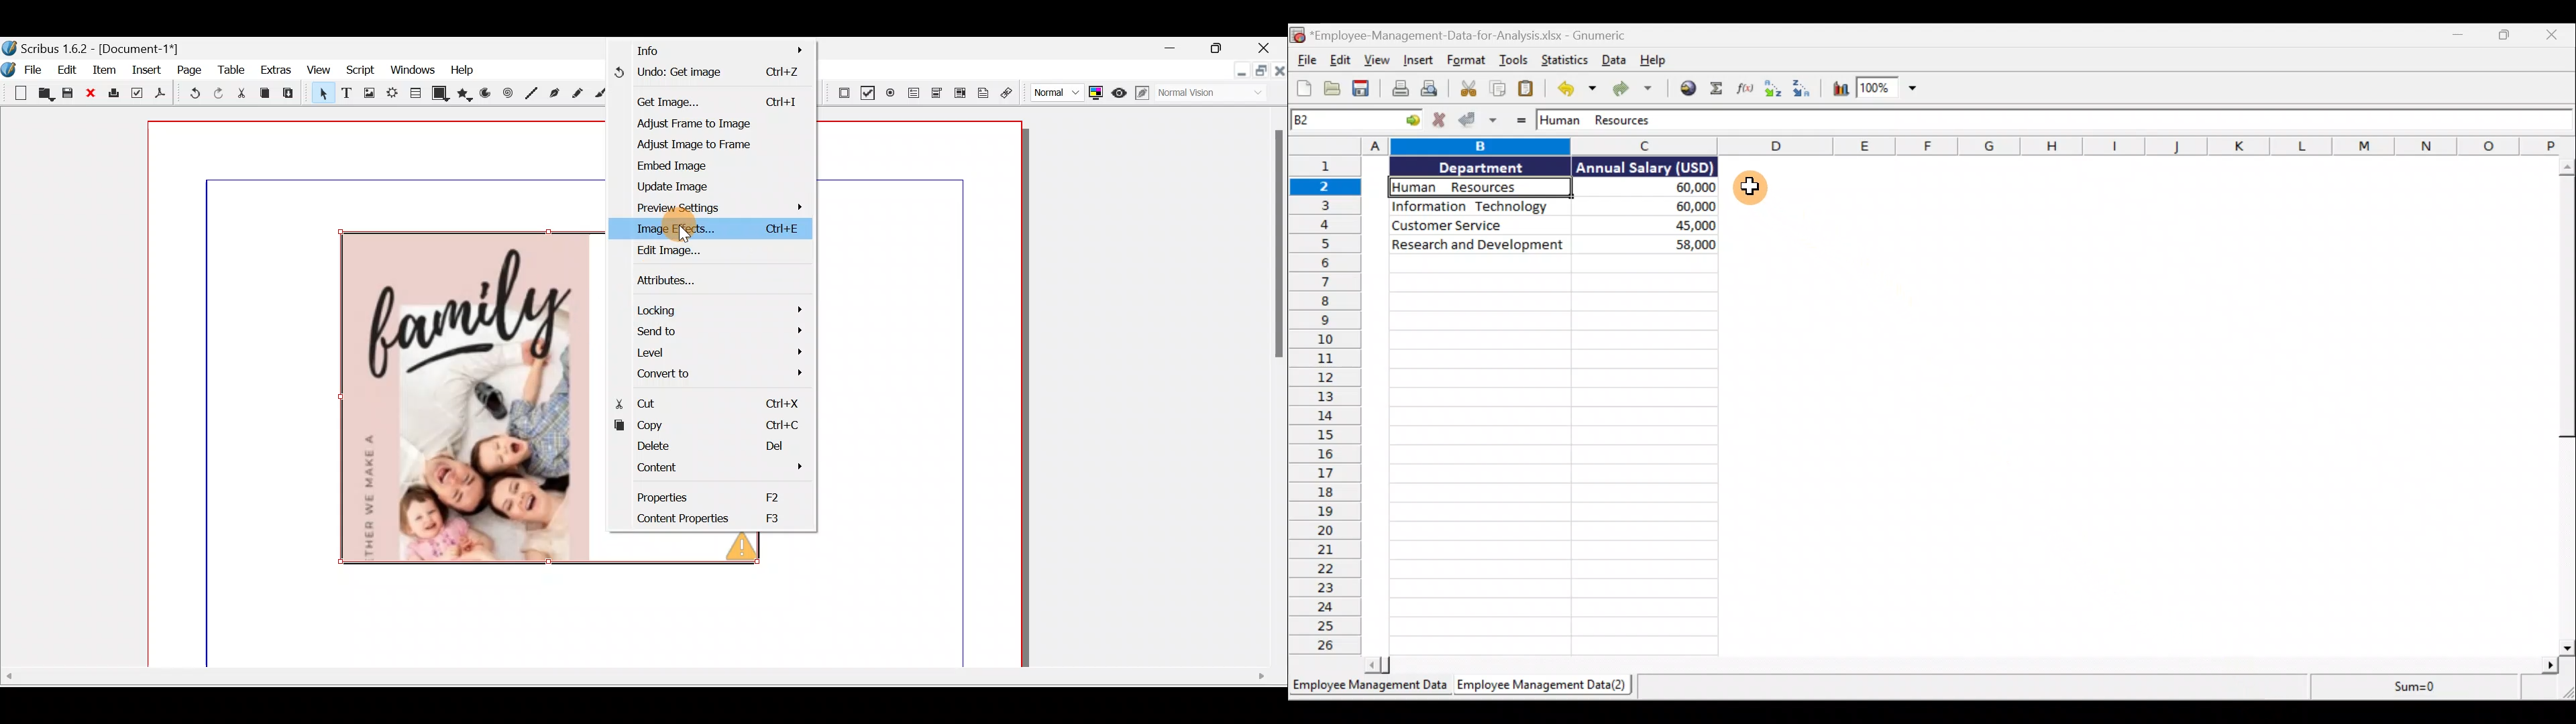 The width and height of the screenshot is (2576, 728). What do you see at coordinates (710, 427) in the screenshot?
I see `Copy` at bounding box center [710, 427].